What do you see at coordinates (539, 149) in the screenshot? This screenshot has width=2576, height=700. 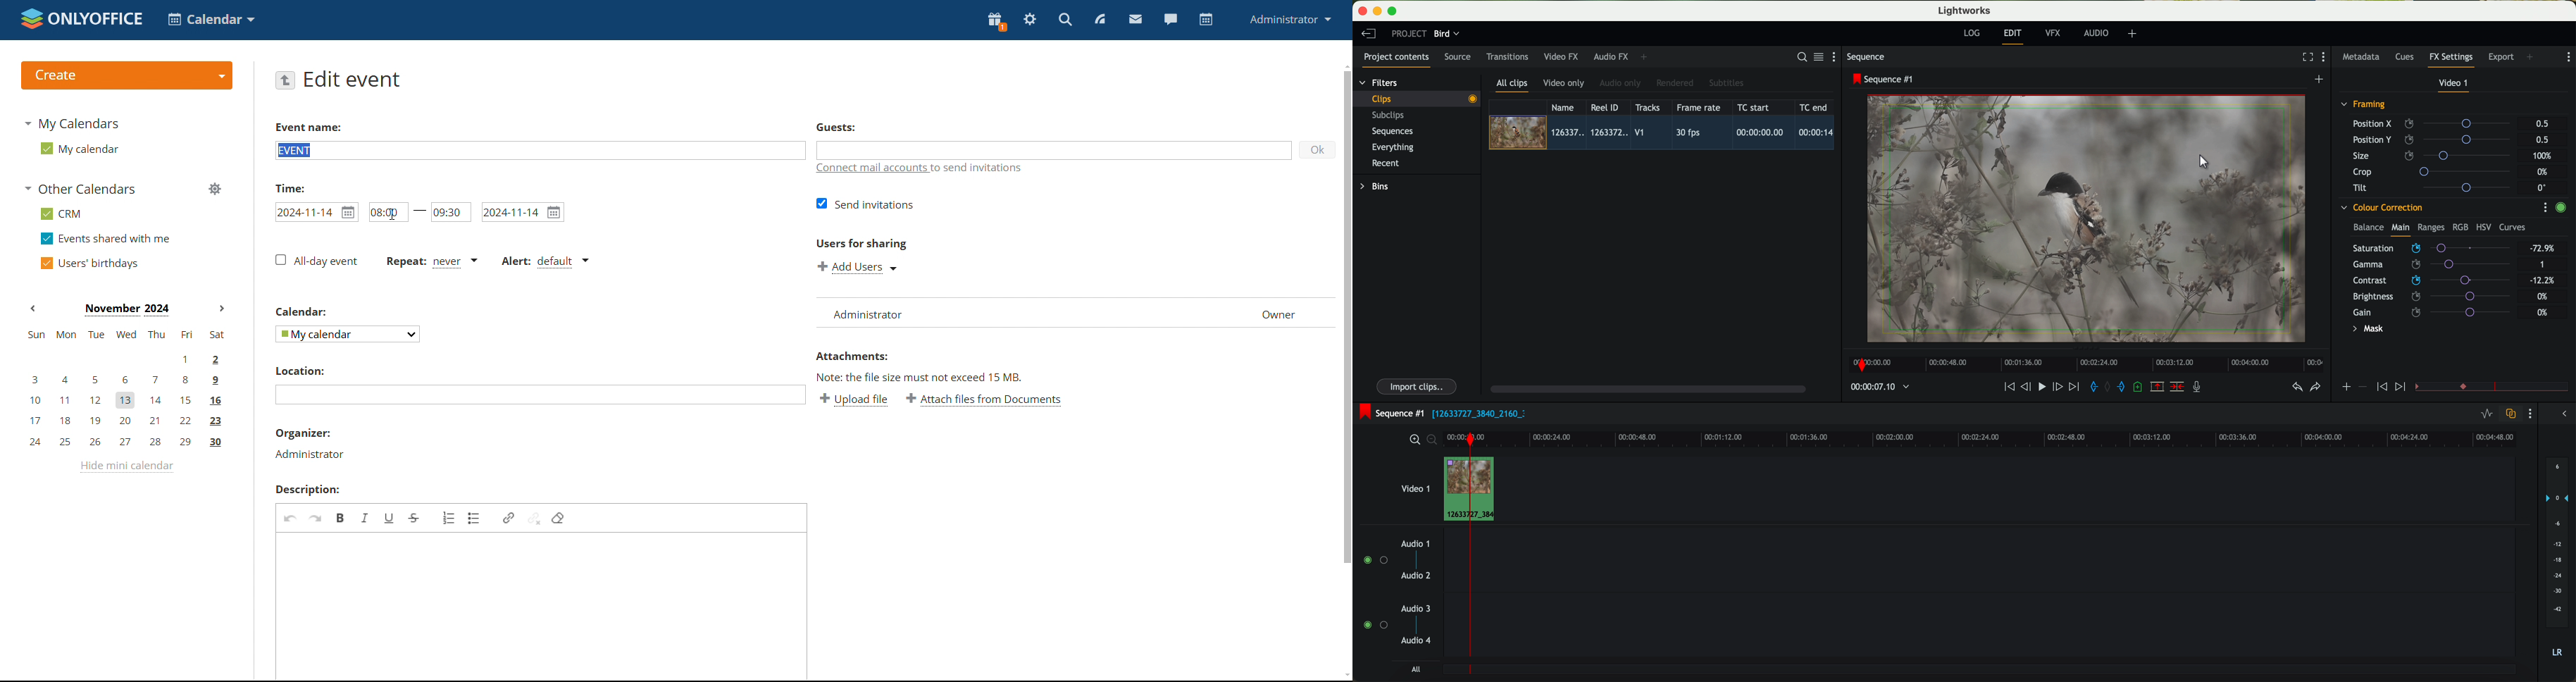 I see `event name` at bounding box center [539, 149].